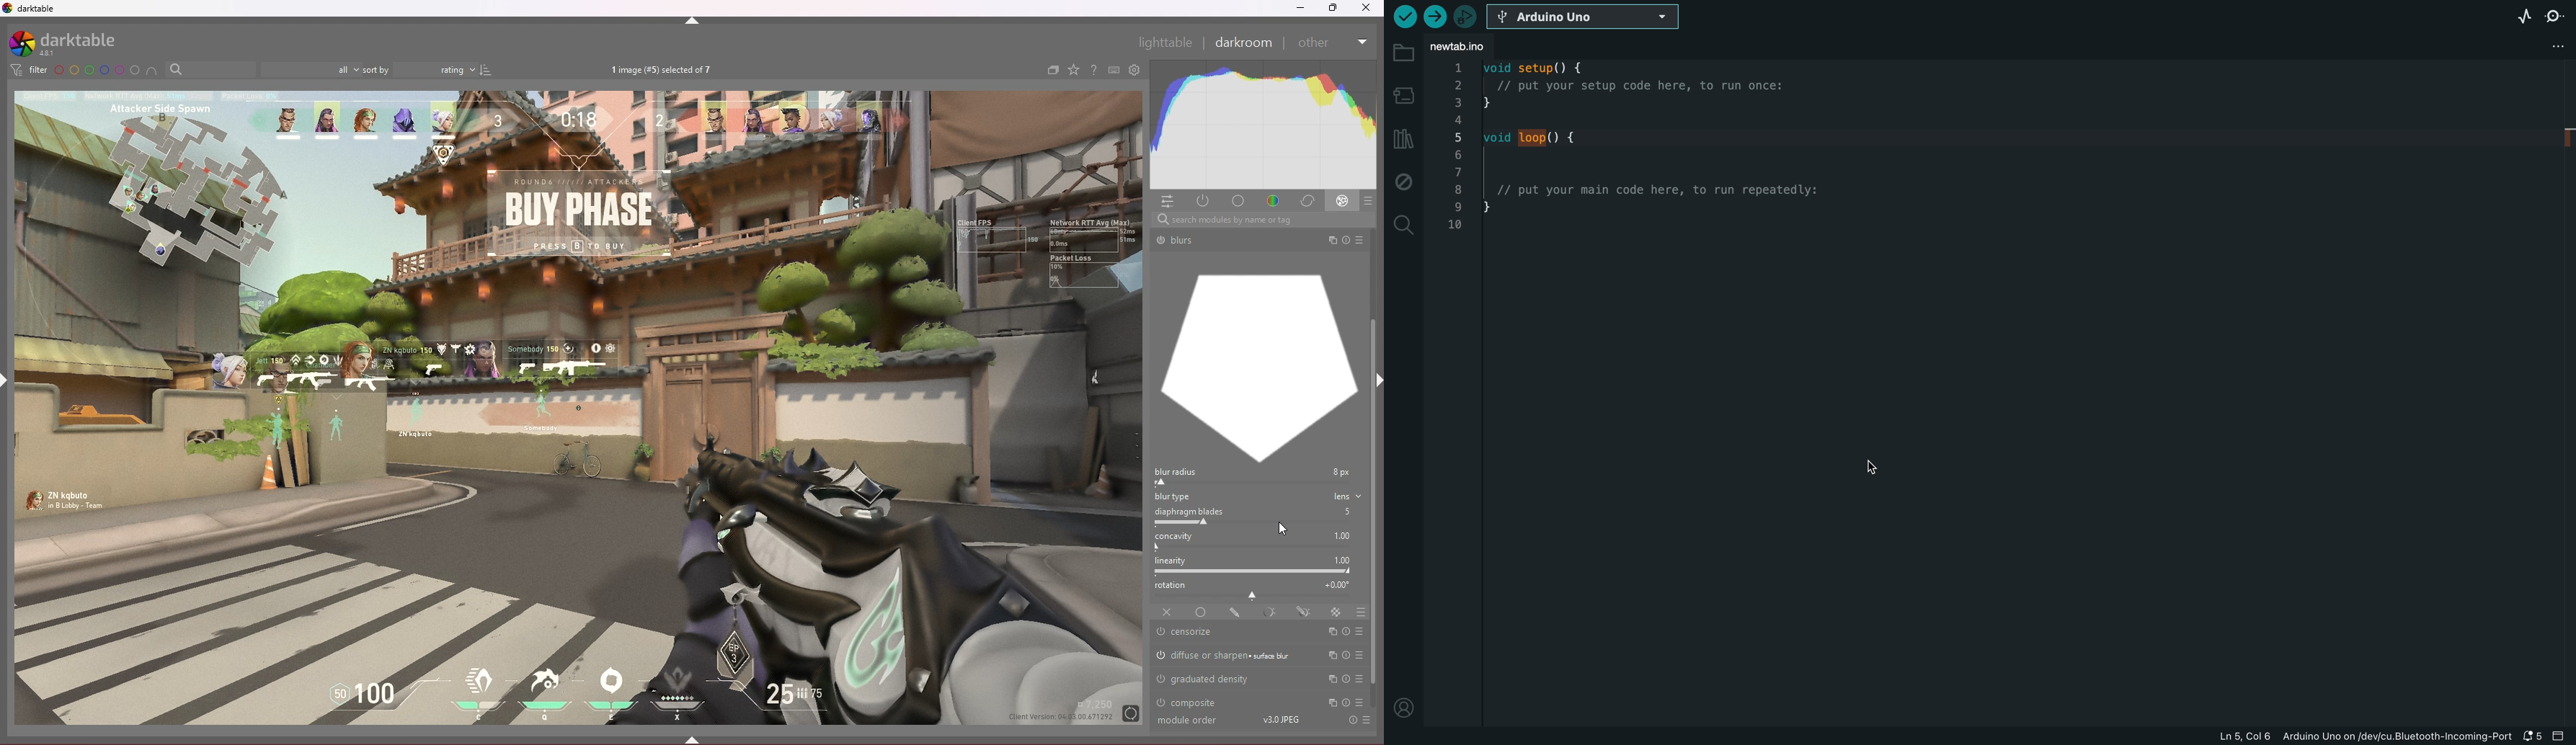  Describe the element at coordinates (1093, 70) in the screenshot. I see `help` at that location.